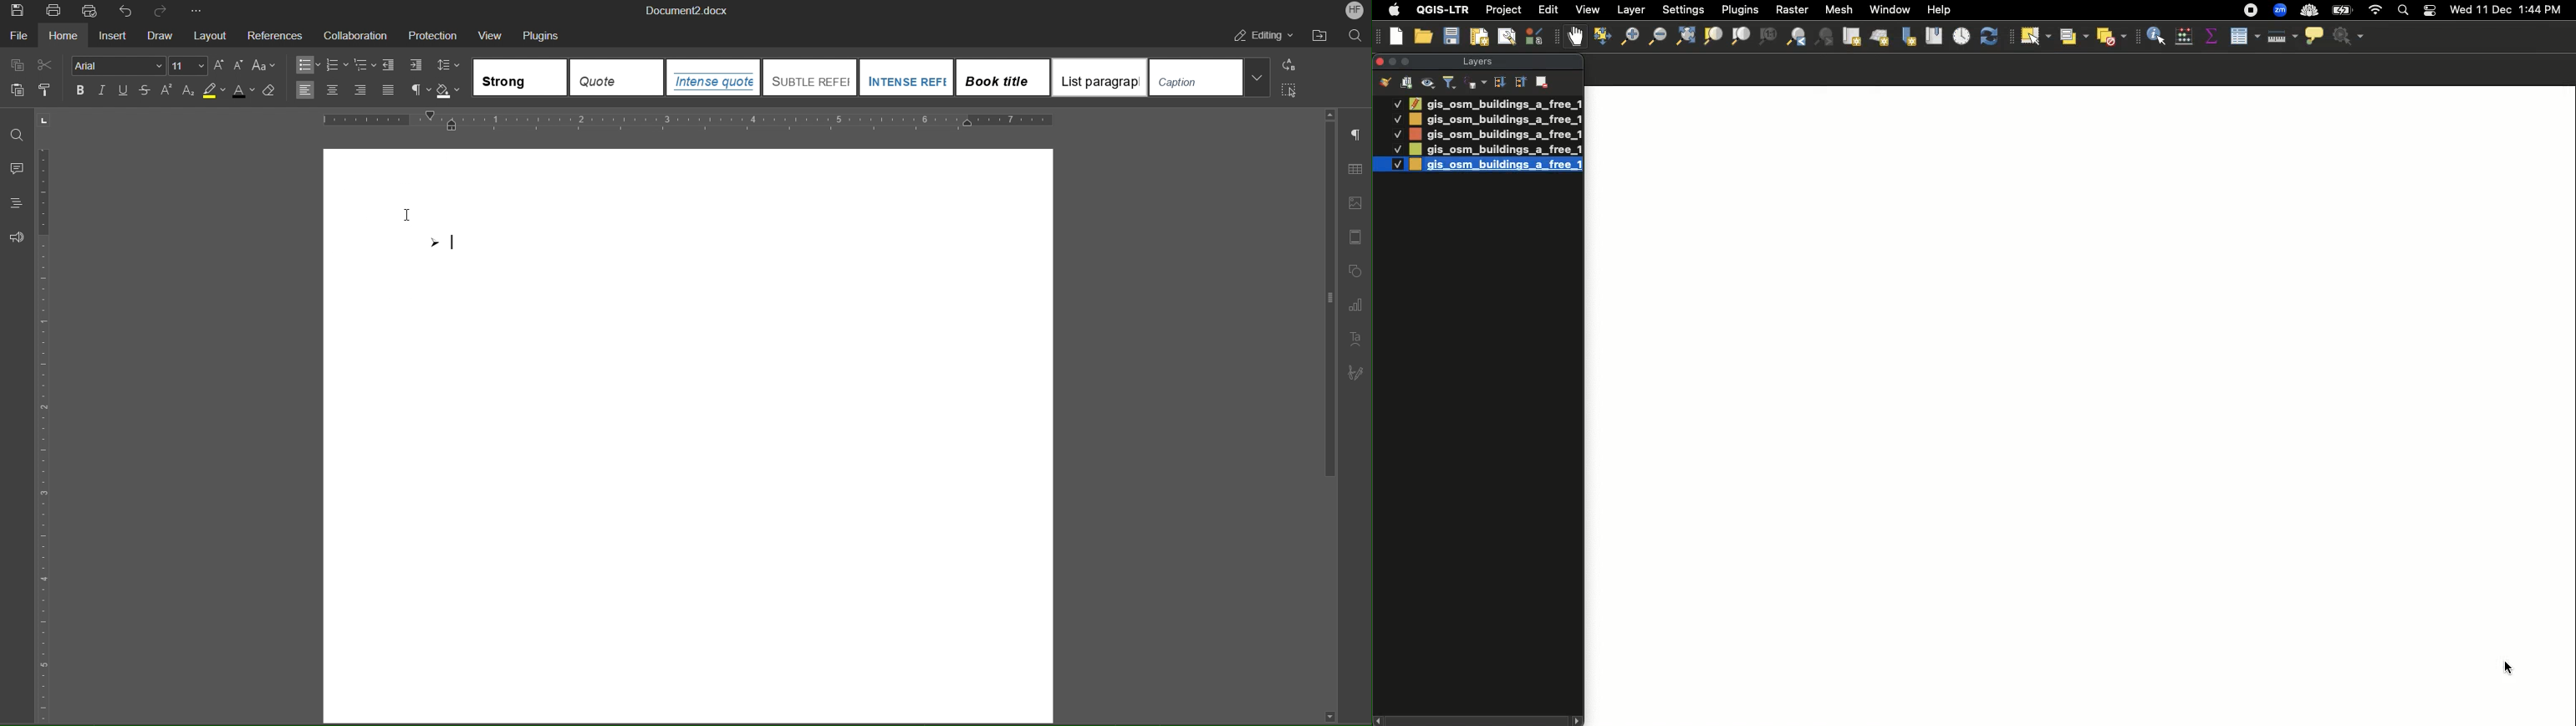 The image size is (2576, 728). Describe the element at coordinates (1496, 120) in the screenshot. I see `gis_osm_buildings_a_free_1` at that location.